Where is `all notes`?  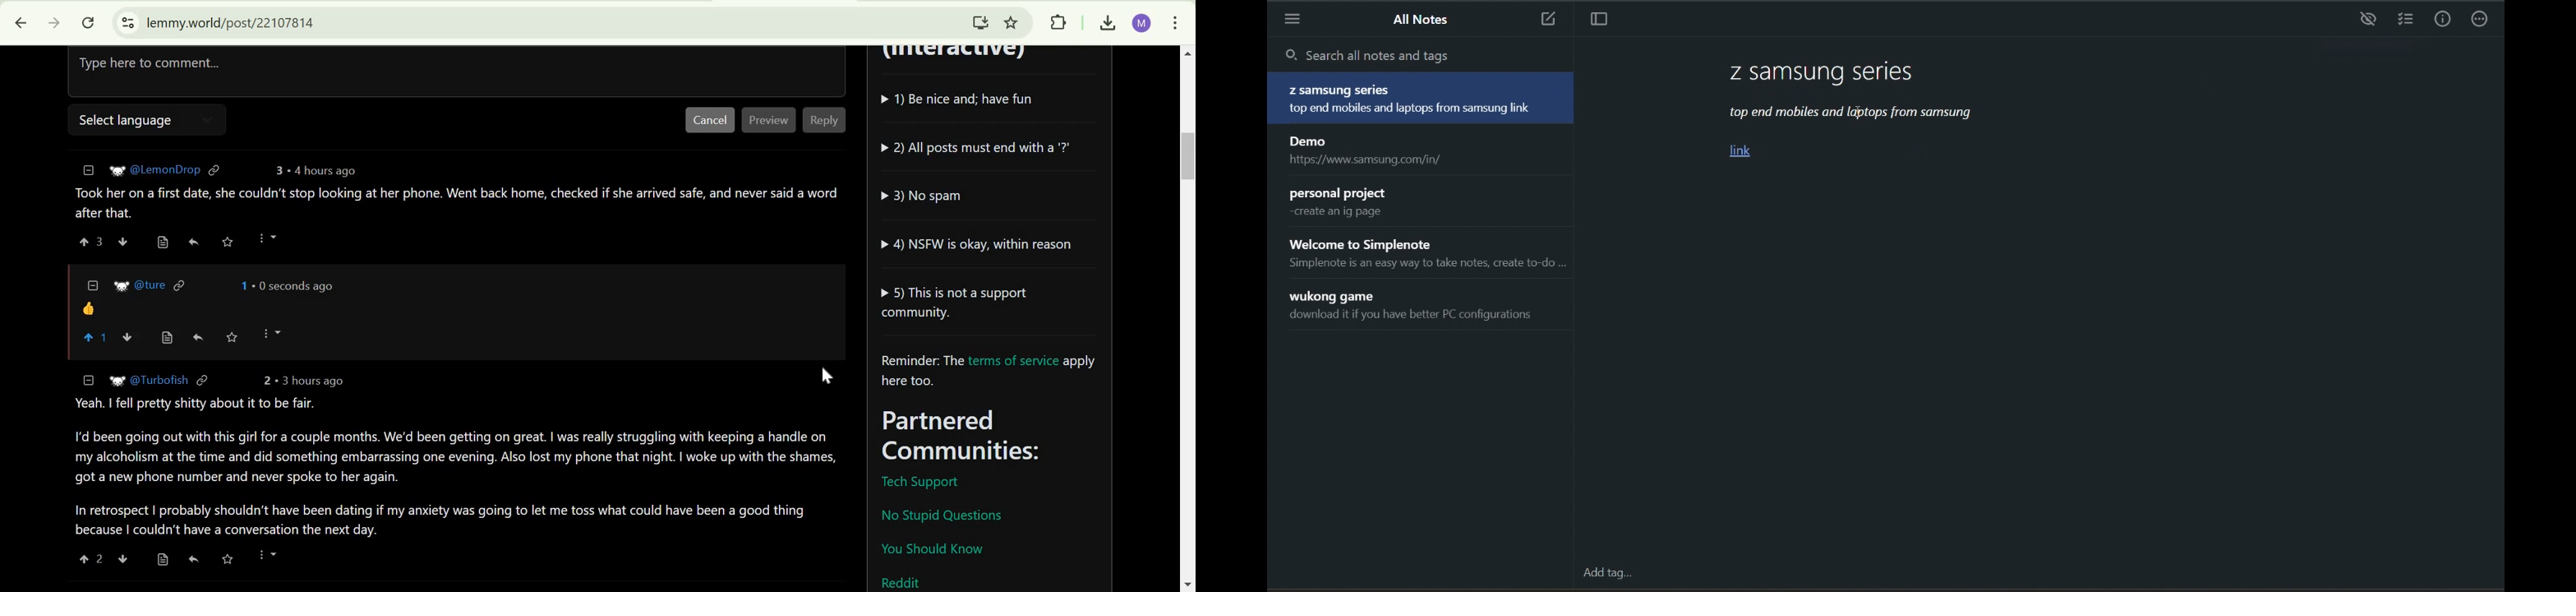
all notes is located at coordinates (1425, 21).